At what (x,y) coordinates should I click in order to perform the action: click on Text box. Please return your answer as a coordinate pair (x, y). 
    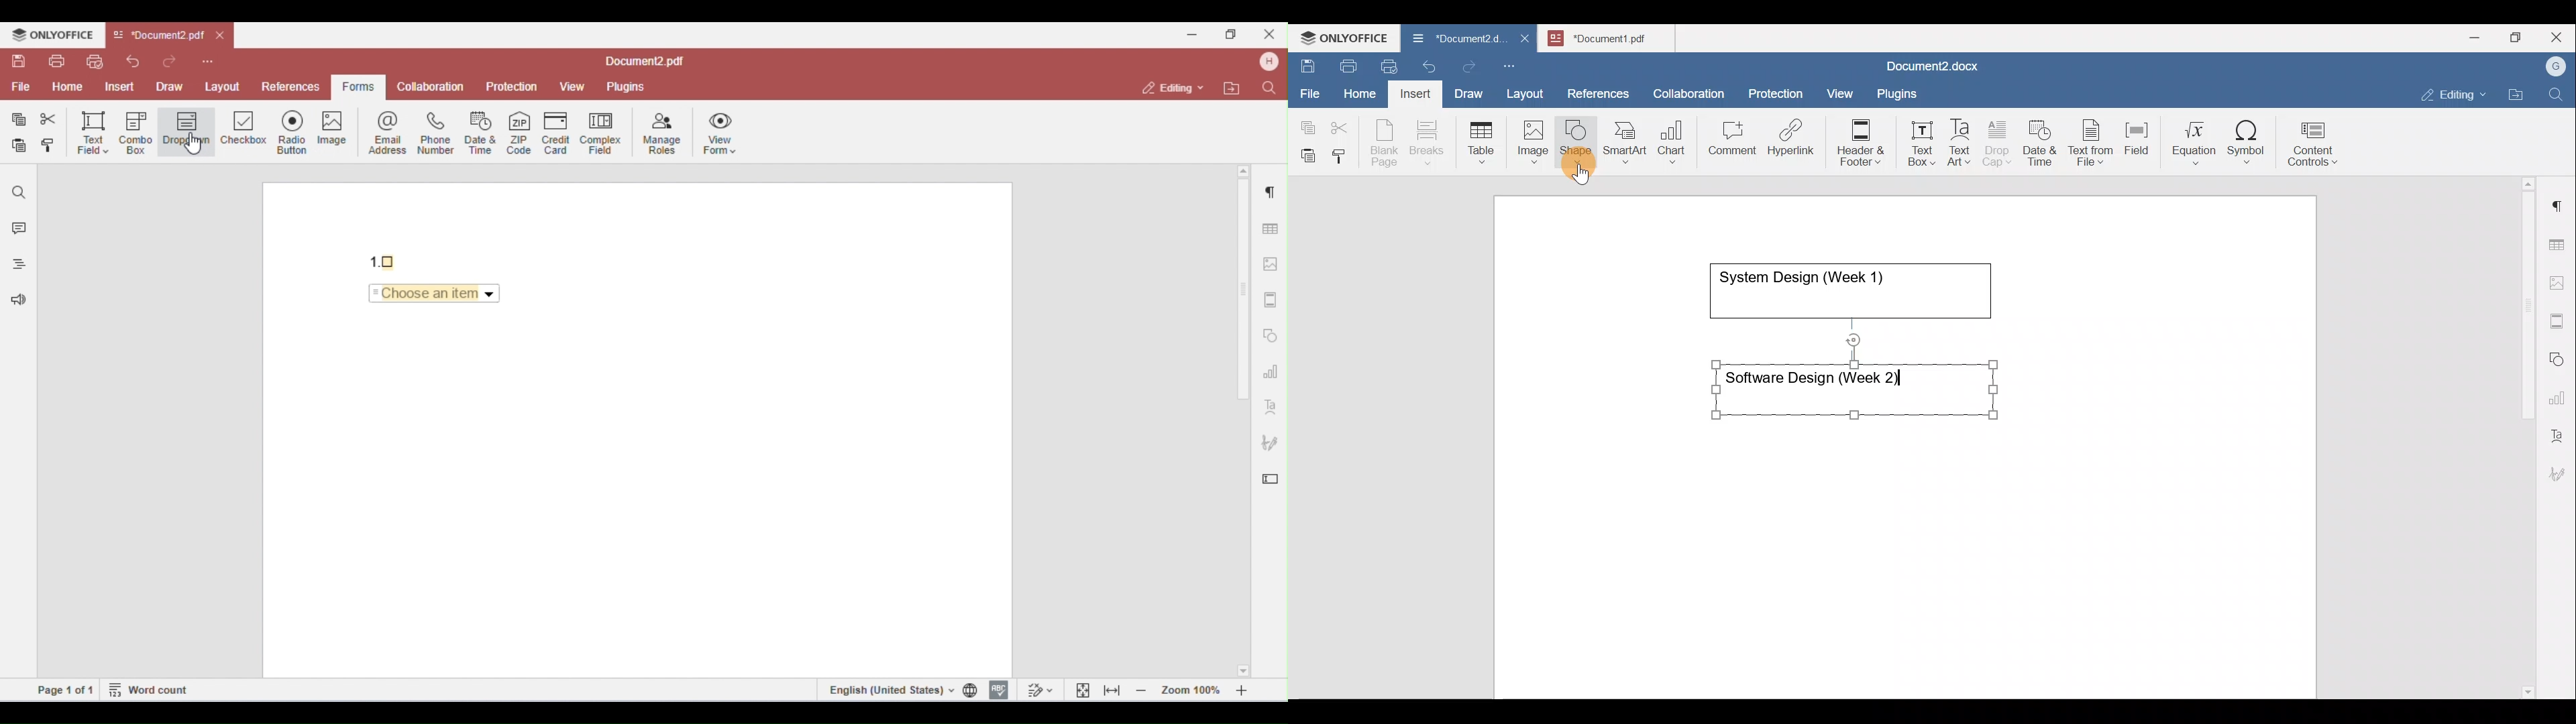
    Looking at the image, I should click on (1913, 143).